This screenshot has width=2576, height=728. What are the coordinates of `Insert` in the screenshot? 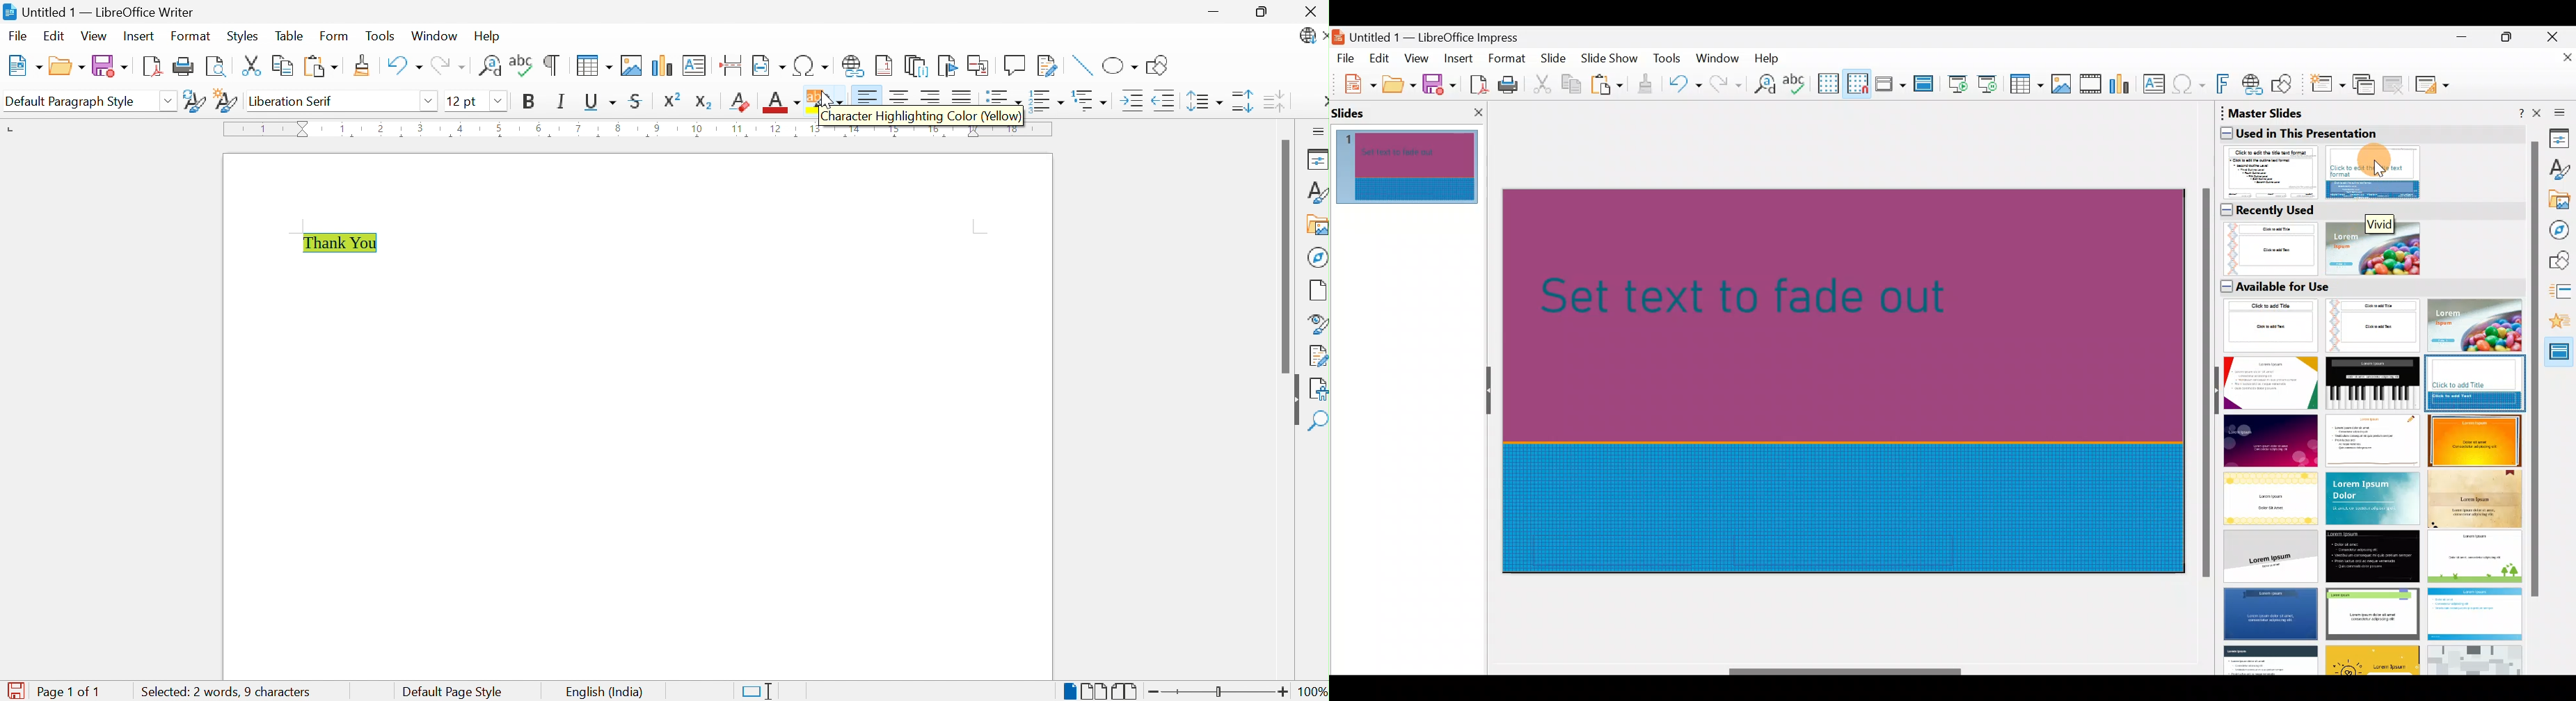 It's located at (141, 35).